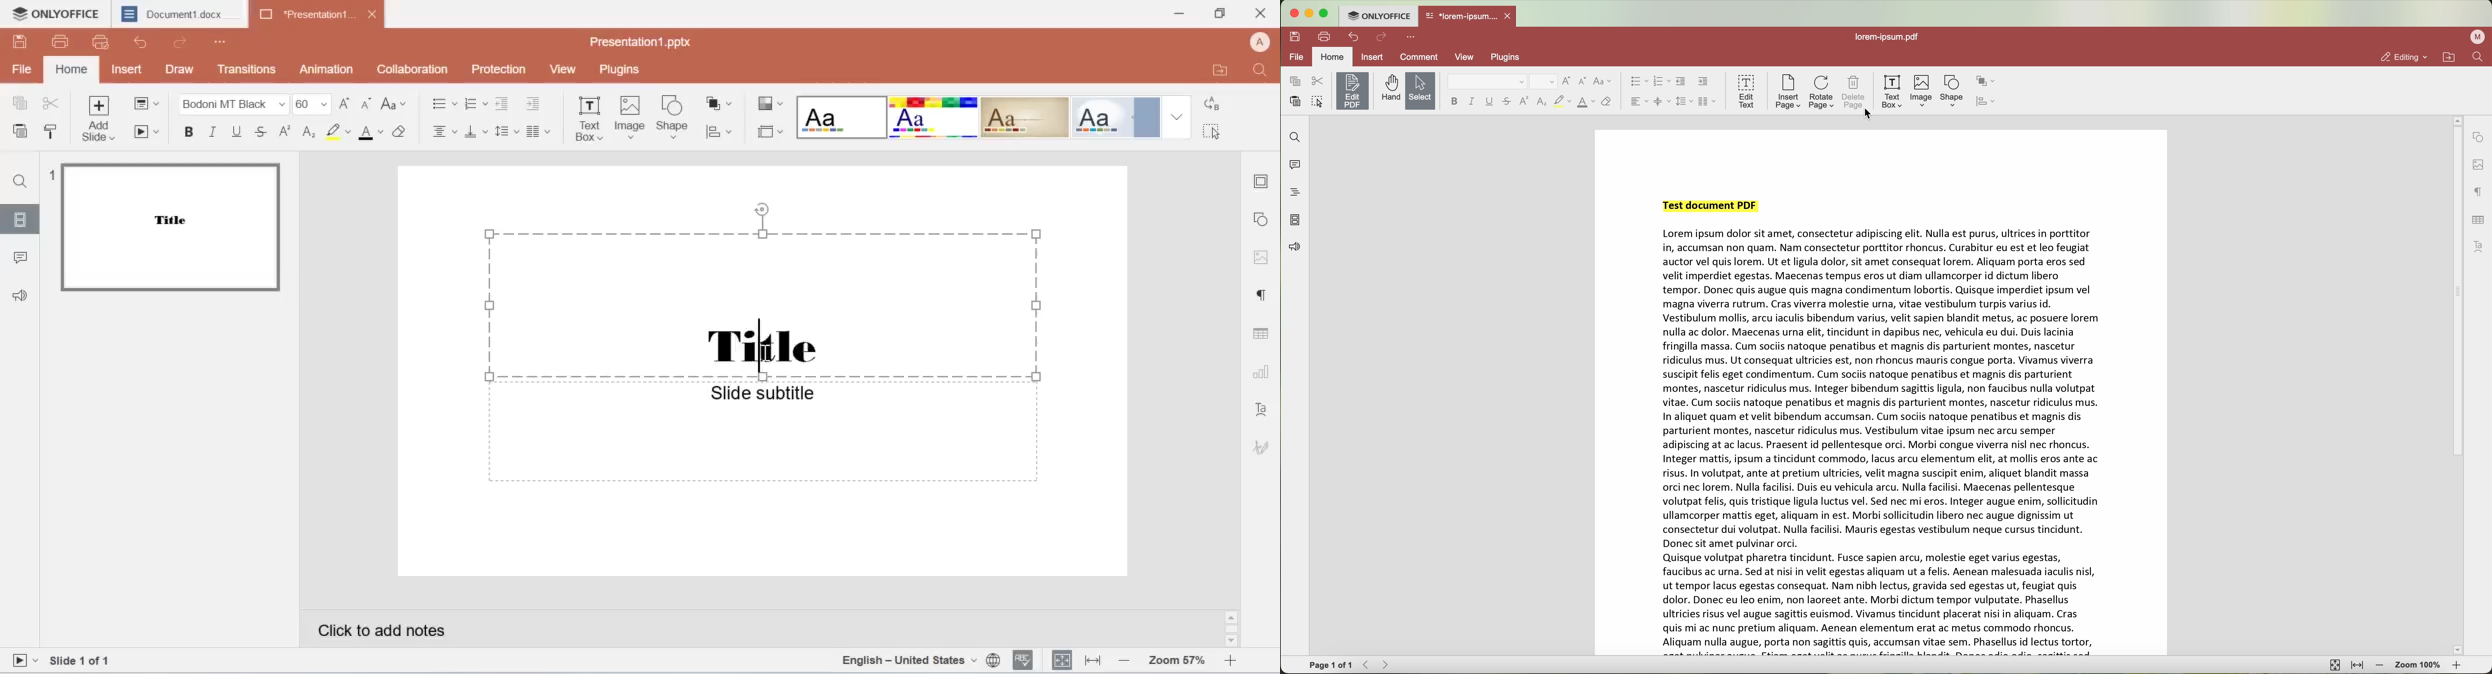 The height and width of the screenshot is (700, 2492). Describe the element at coordinates (758, 372) in the screenshot. I see `canvas` at that location.